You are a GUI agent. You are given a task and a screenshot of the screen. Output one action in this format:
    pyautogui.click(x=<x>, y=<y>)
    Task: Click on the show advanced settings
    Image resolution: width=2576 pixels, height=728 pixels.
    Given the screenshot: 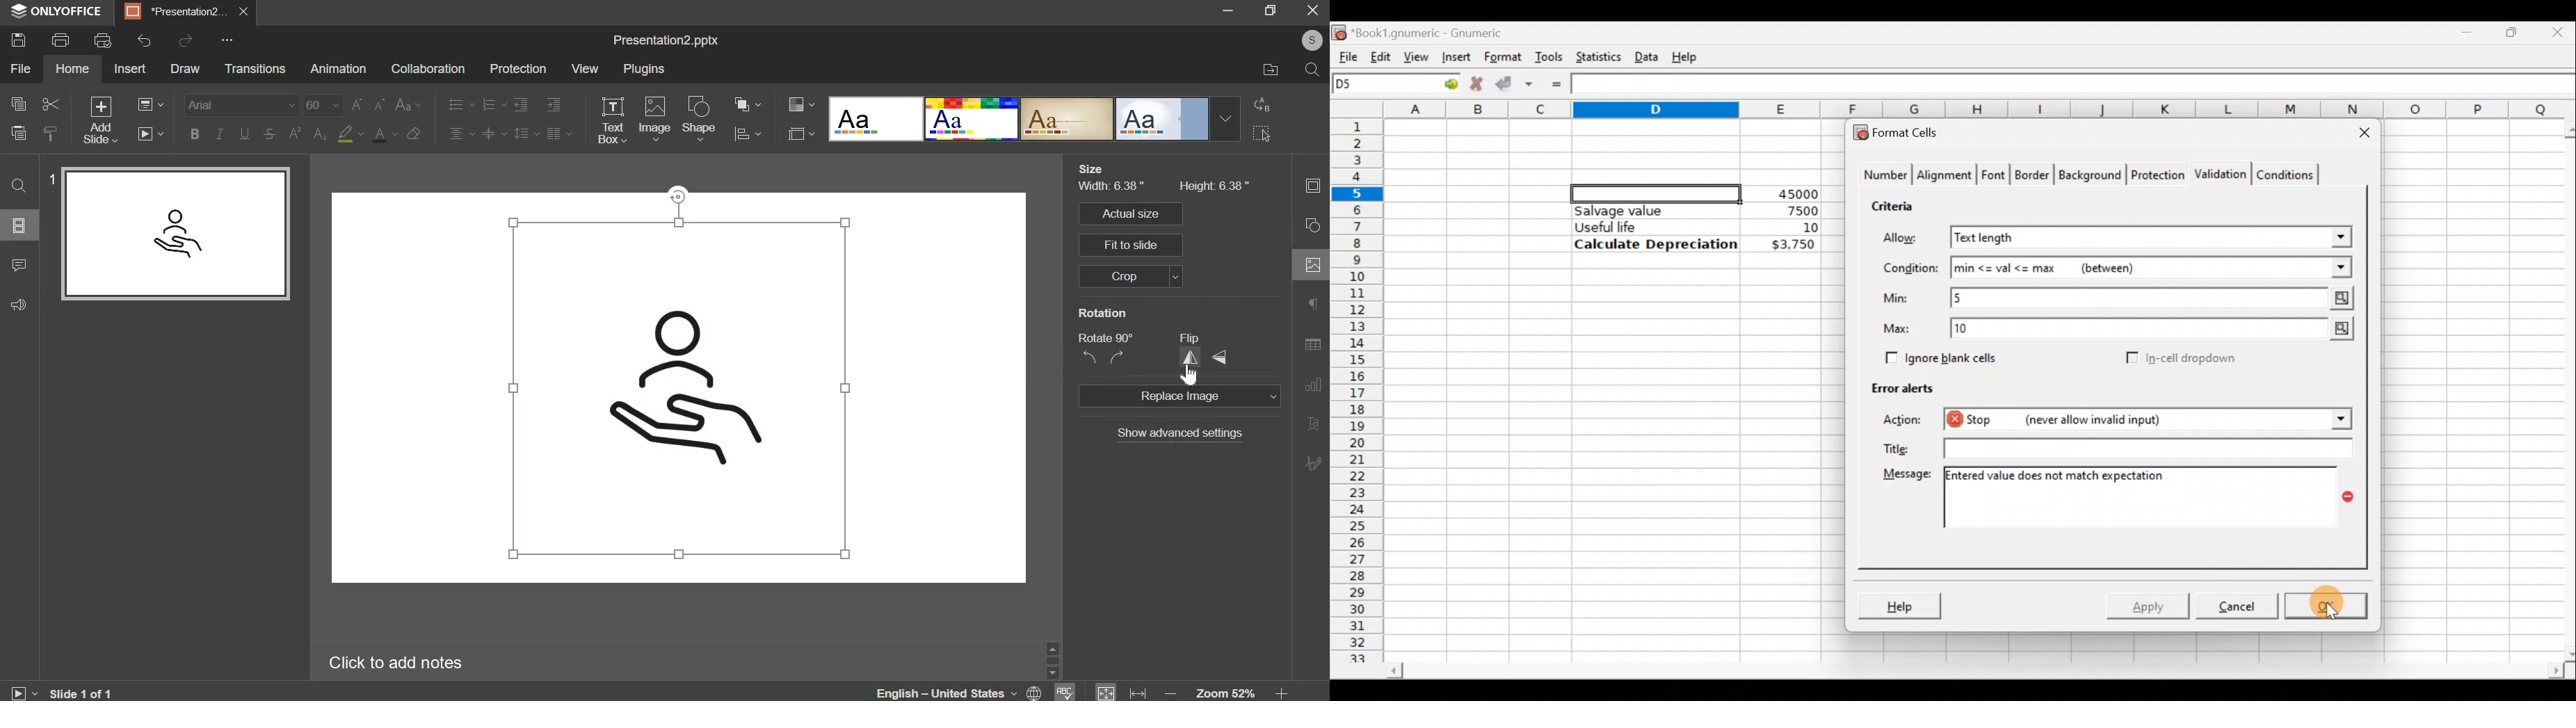 What is the action you would take?
    pyautogui.click(x=1175, y=434)
    